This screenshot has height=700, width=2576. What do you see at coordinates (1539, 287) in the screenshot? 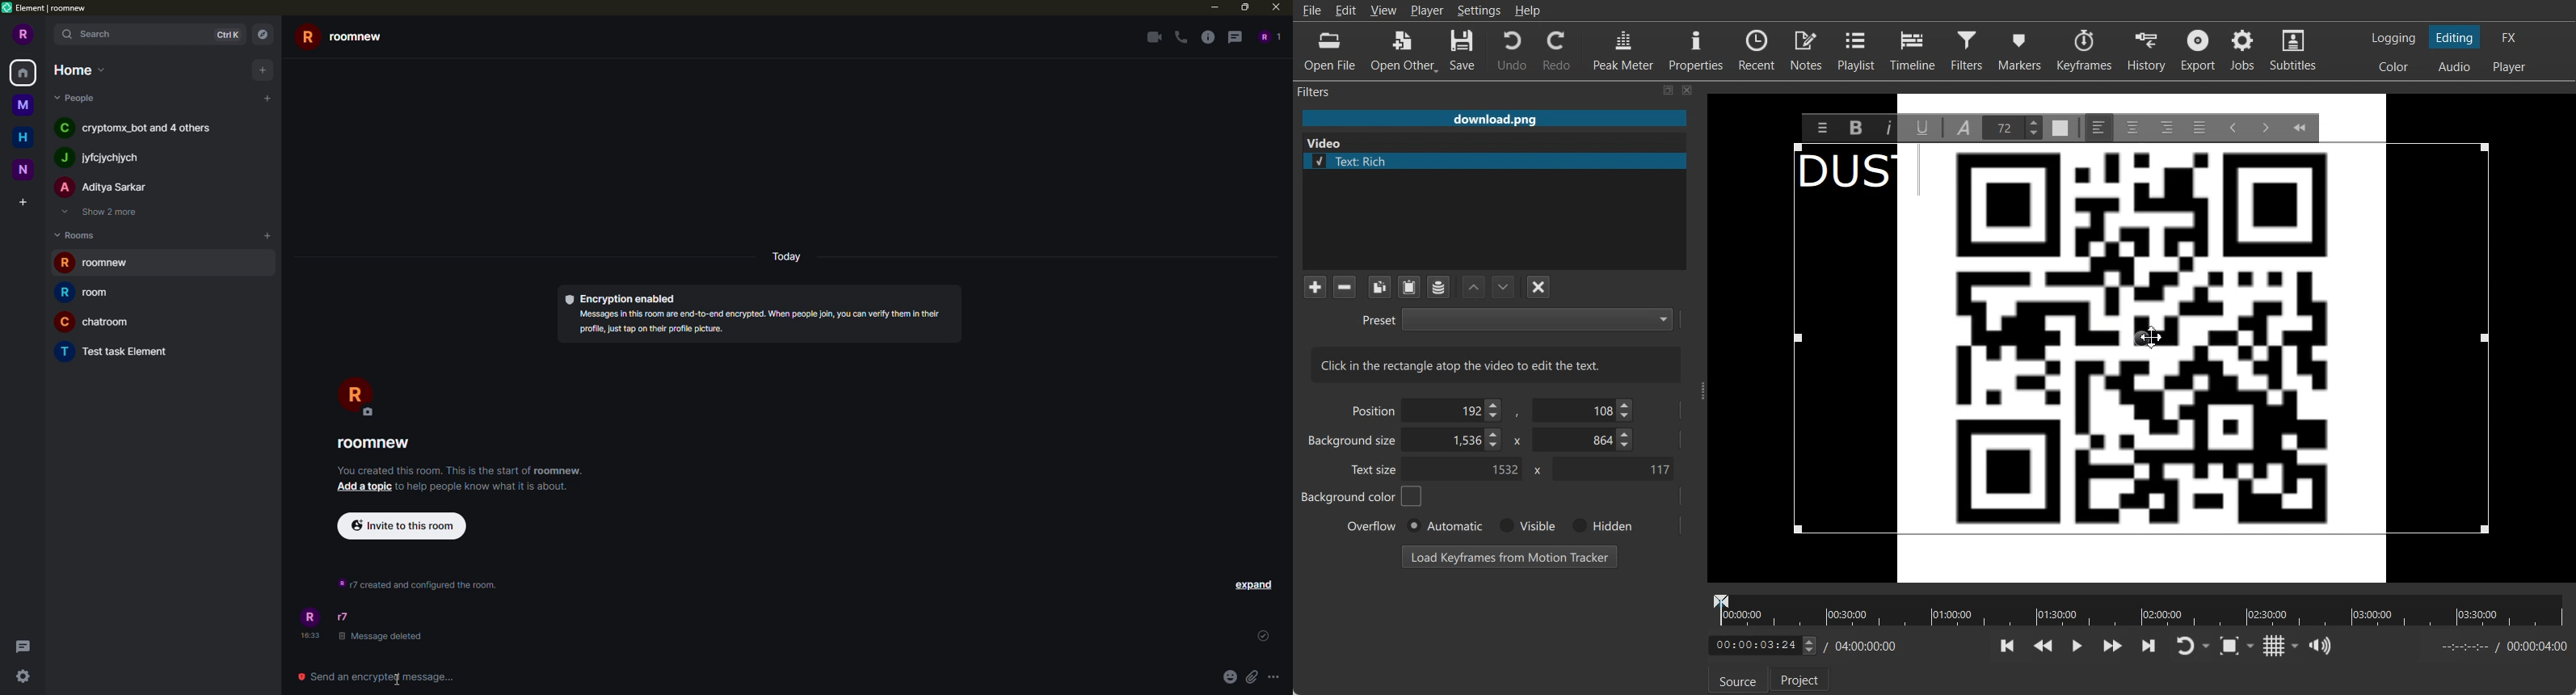
I see `Deselect the filter` at bounding box center [1539, 287].